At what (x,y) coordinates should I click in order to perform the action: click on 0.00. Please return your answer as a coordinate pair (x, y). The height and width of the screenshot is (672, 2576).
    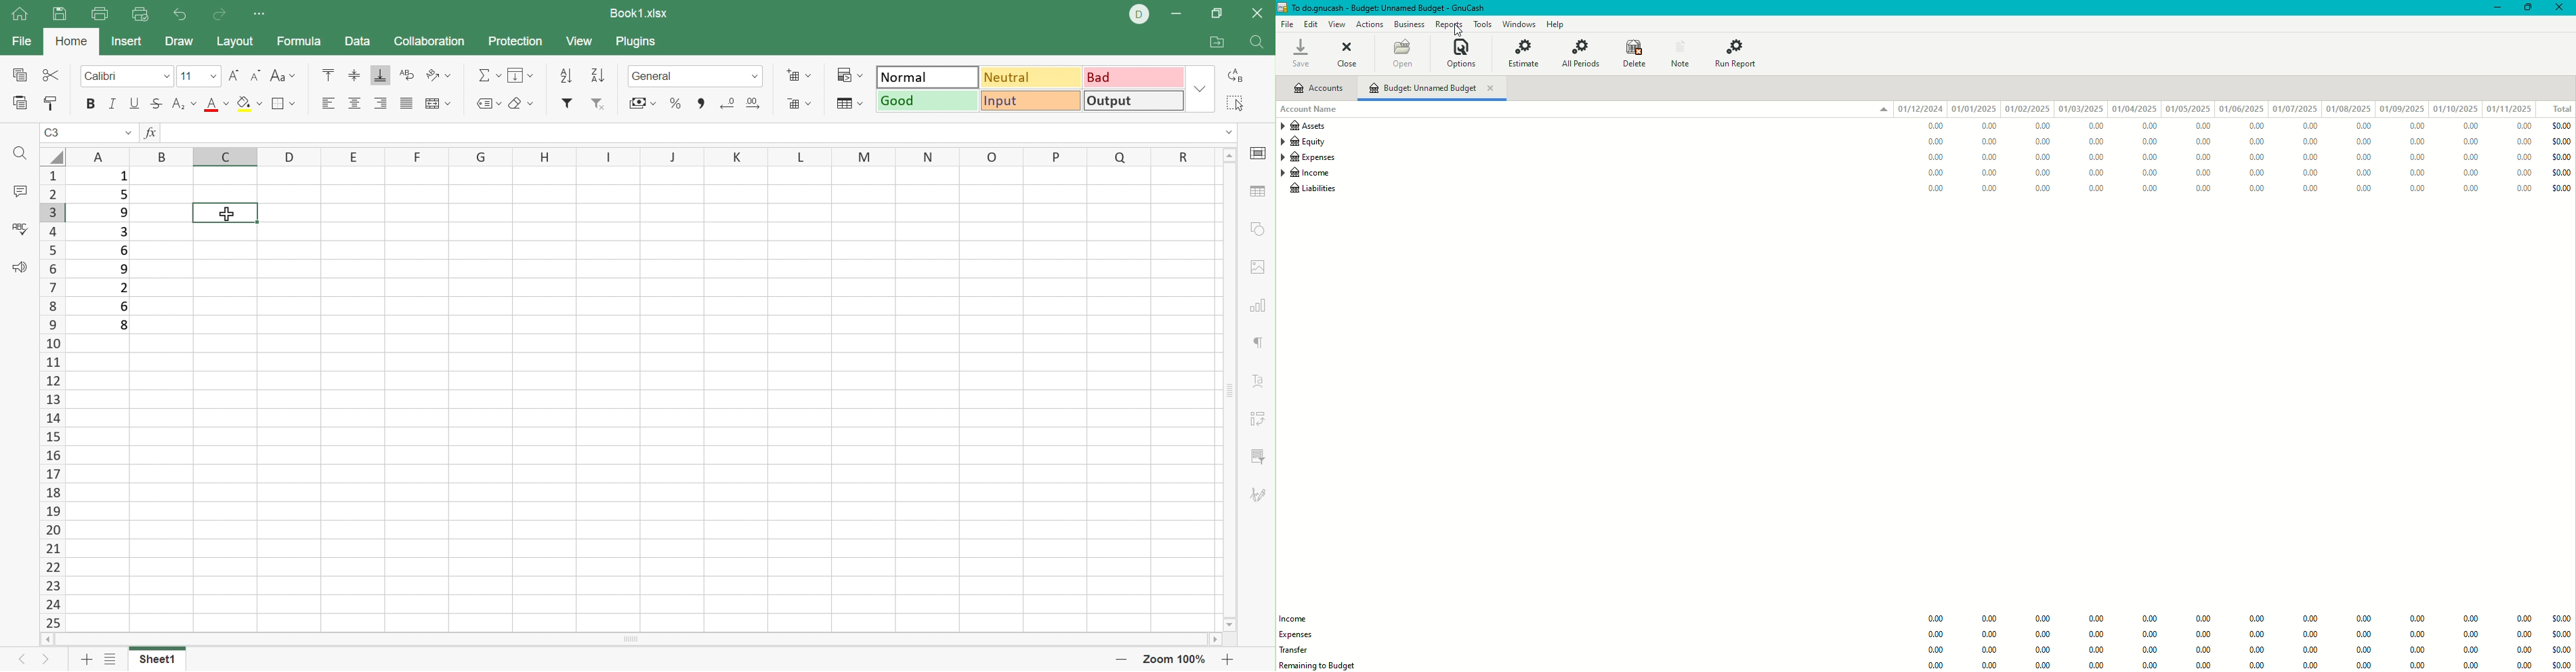
    Looking at the image, I should click on (2152, 664).